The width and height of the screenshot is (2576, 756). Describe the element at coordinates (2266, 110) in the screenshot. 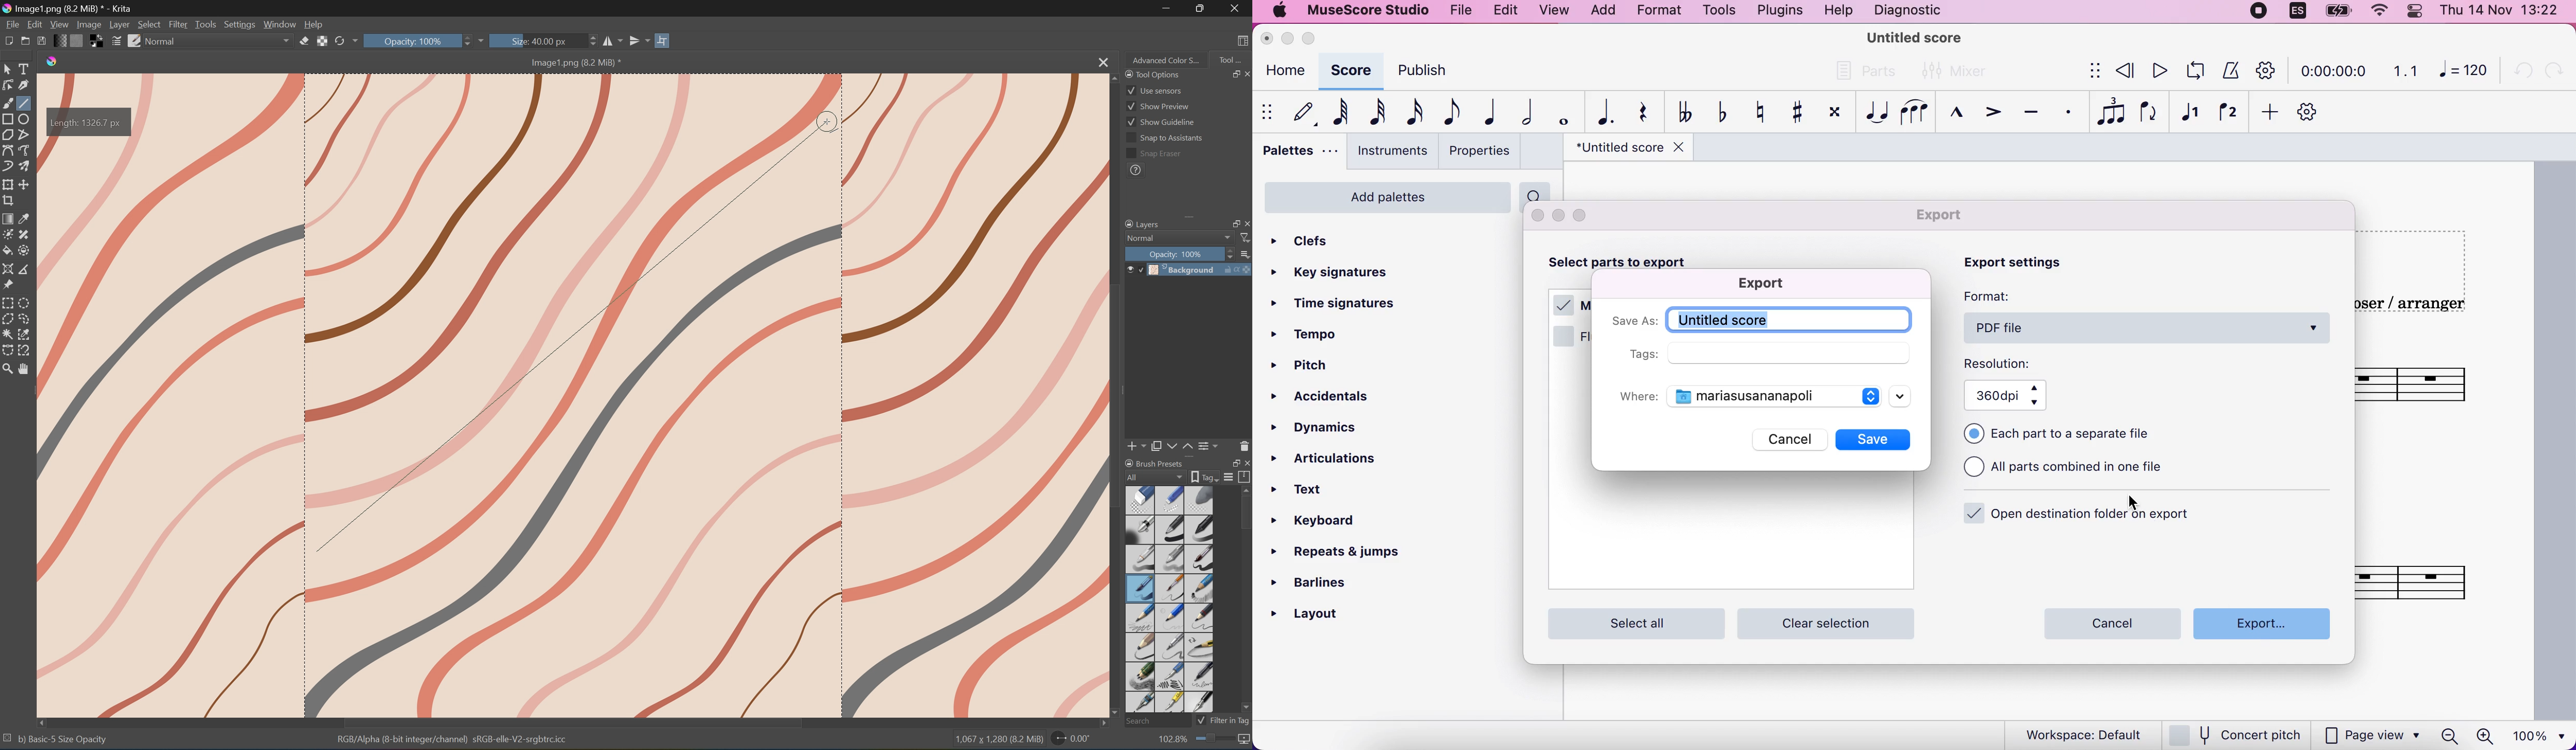

I see `add` at that location.